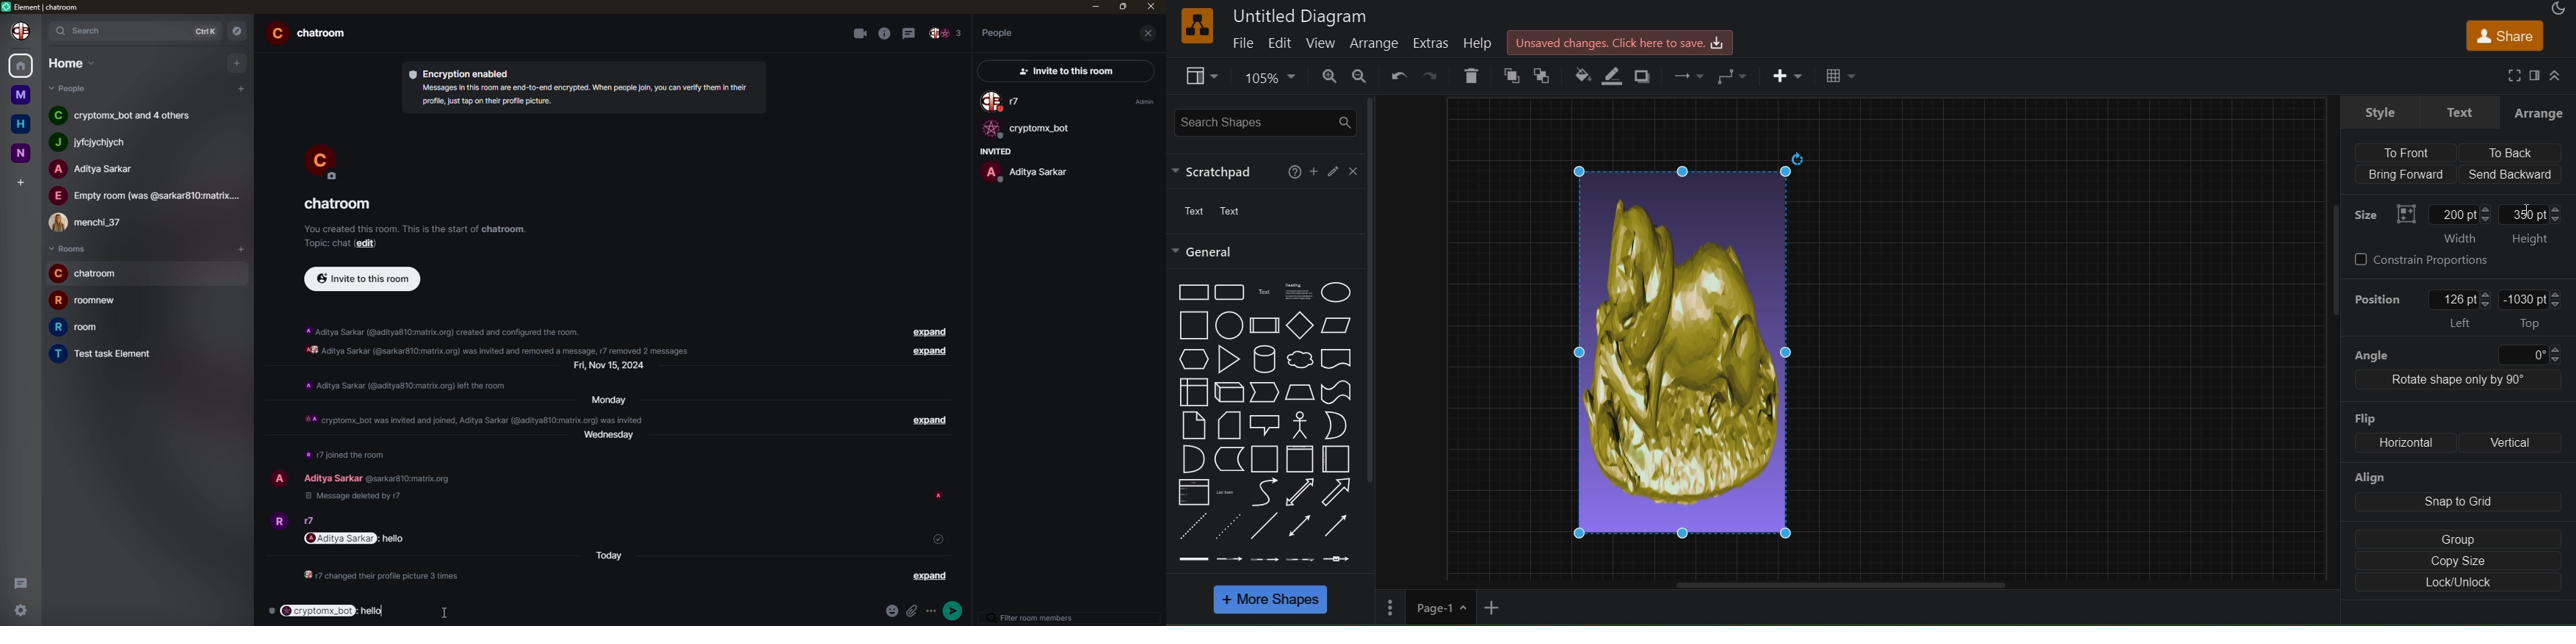 The height and width of the screenshot is (644, 2576). I want to click on admin, so click(1143, 101).